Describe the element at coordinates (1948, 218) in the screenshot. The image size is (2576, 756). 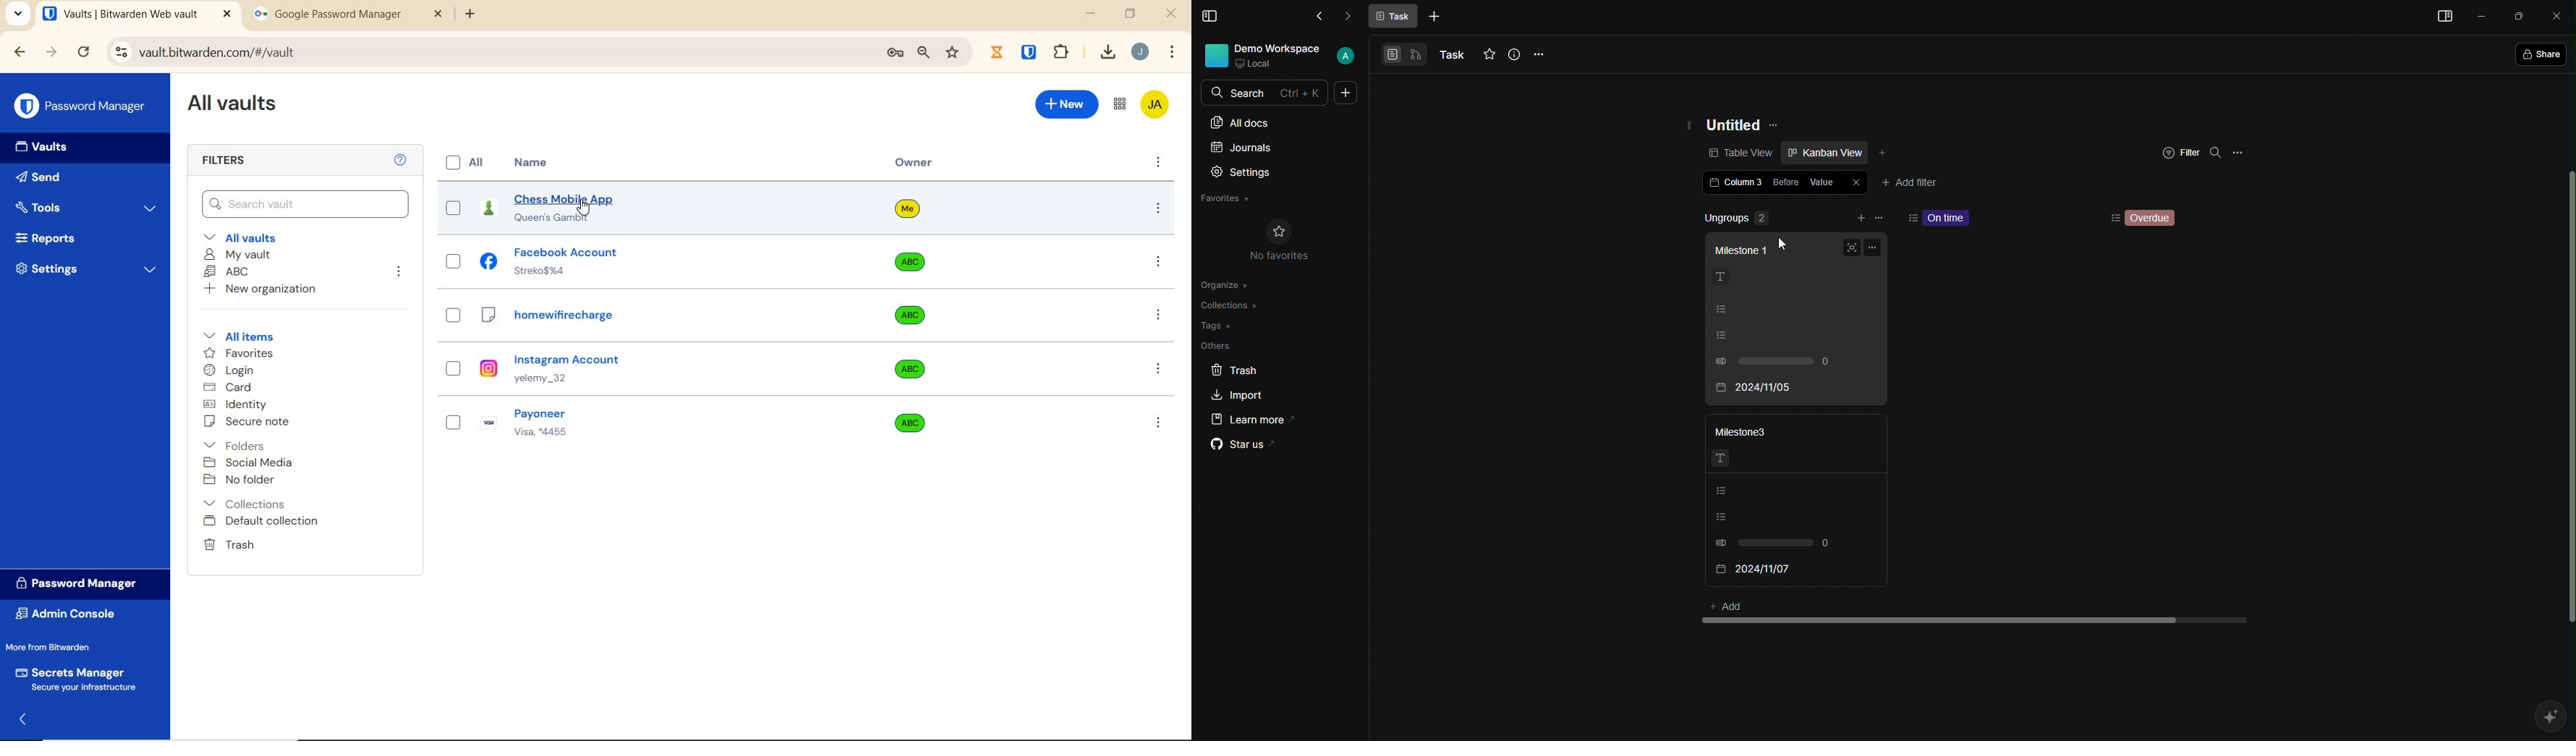
I see `On time` at that location.